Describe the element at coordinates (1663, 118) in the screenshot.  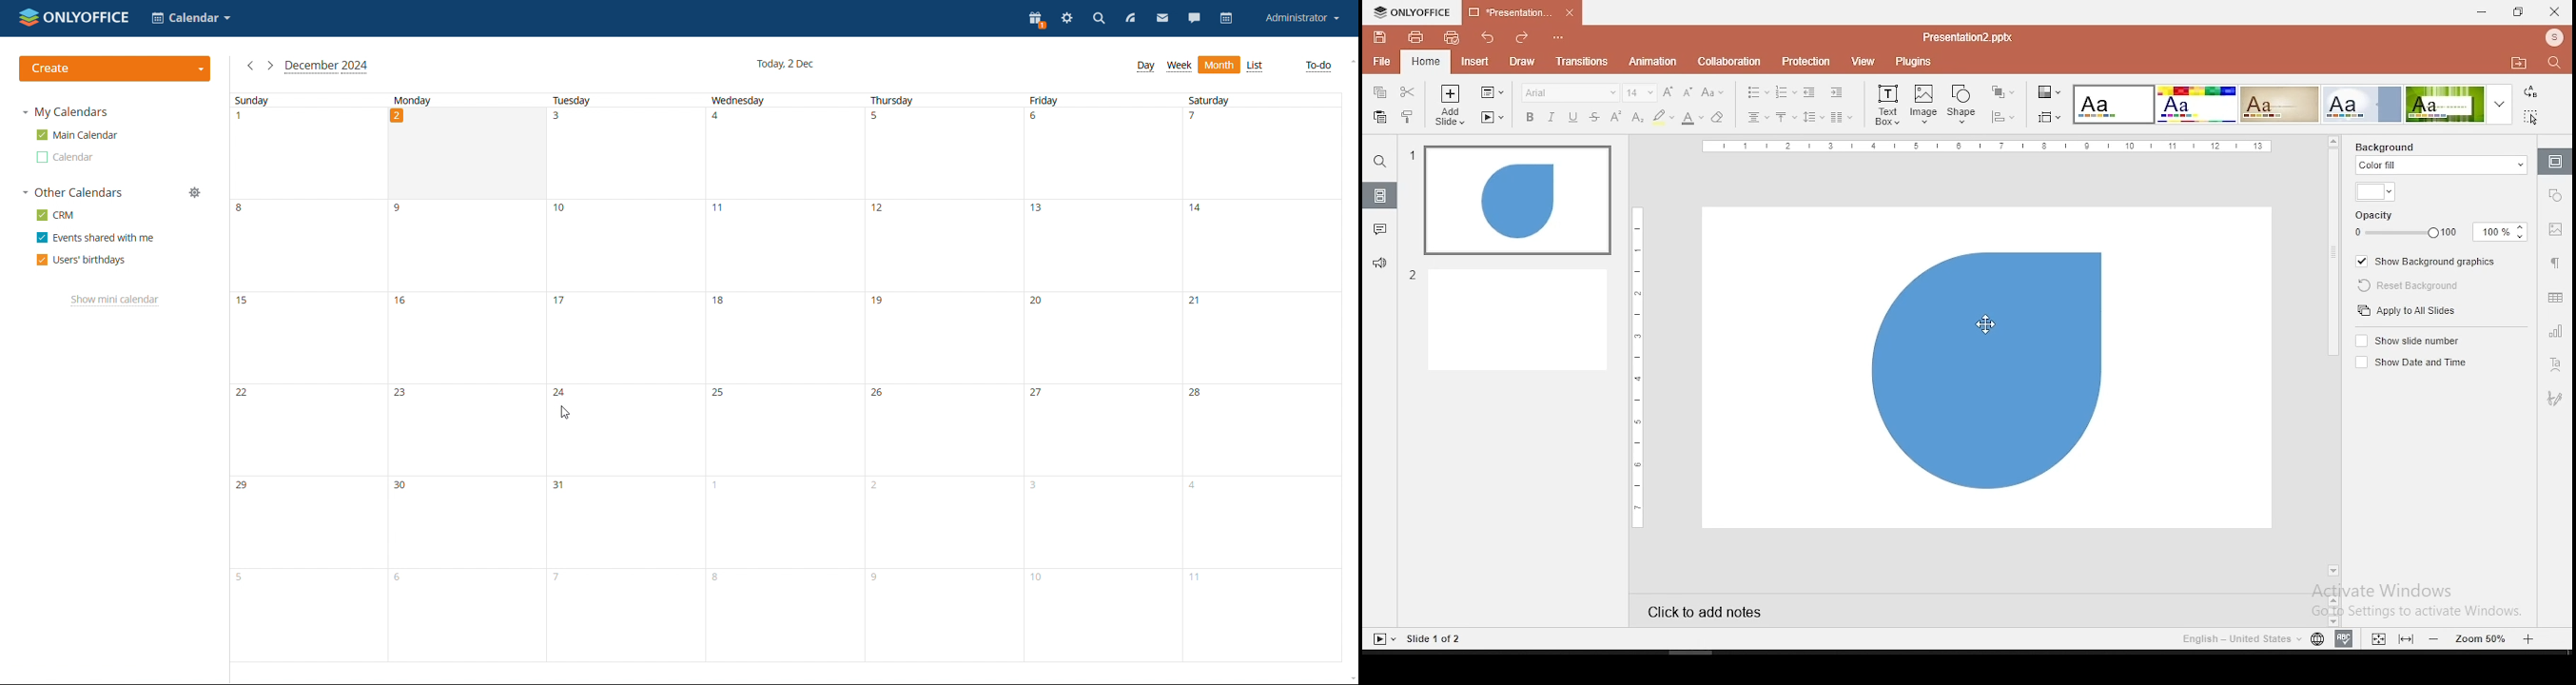
I see `highlight` at that location.